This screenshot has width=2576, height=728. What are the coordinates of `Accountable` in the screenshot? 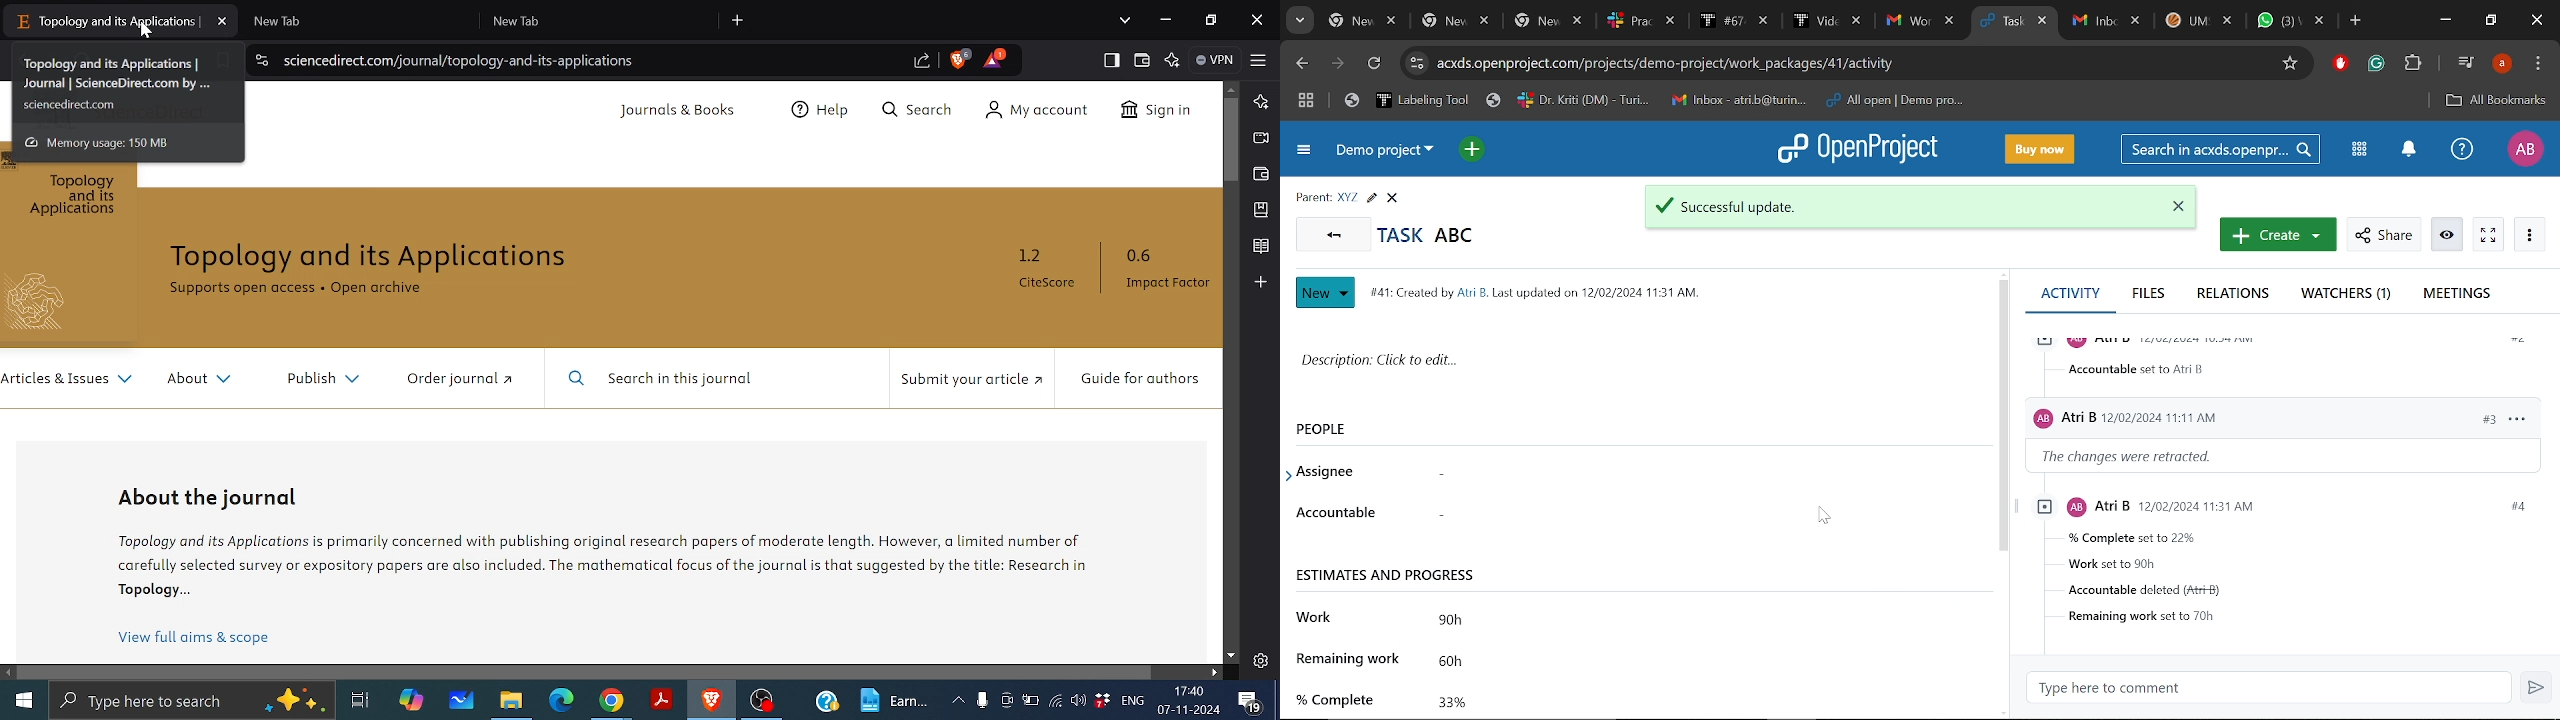 It's located at (1687, 519).